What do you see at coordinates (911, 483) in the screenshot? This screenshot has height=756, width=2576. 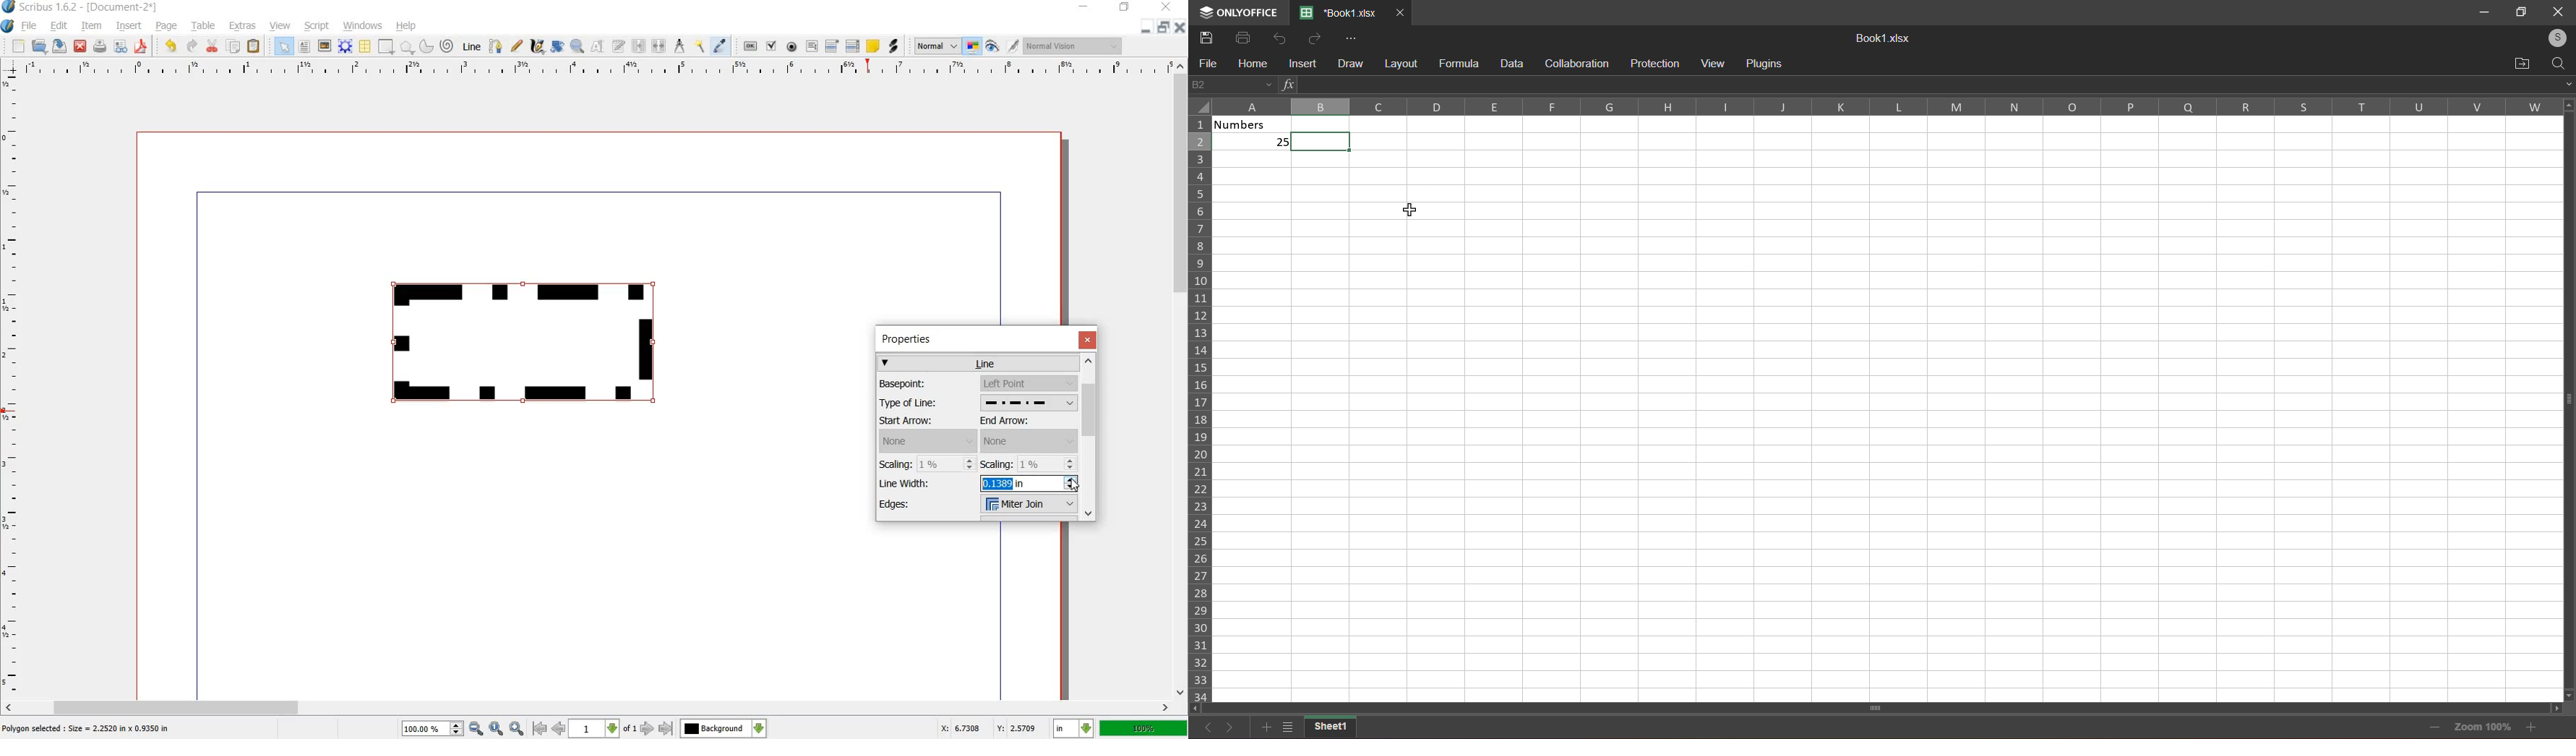 I see `Line Width:` at bounding box center [911, 483].